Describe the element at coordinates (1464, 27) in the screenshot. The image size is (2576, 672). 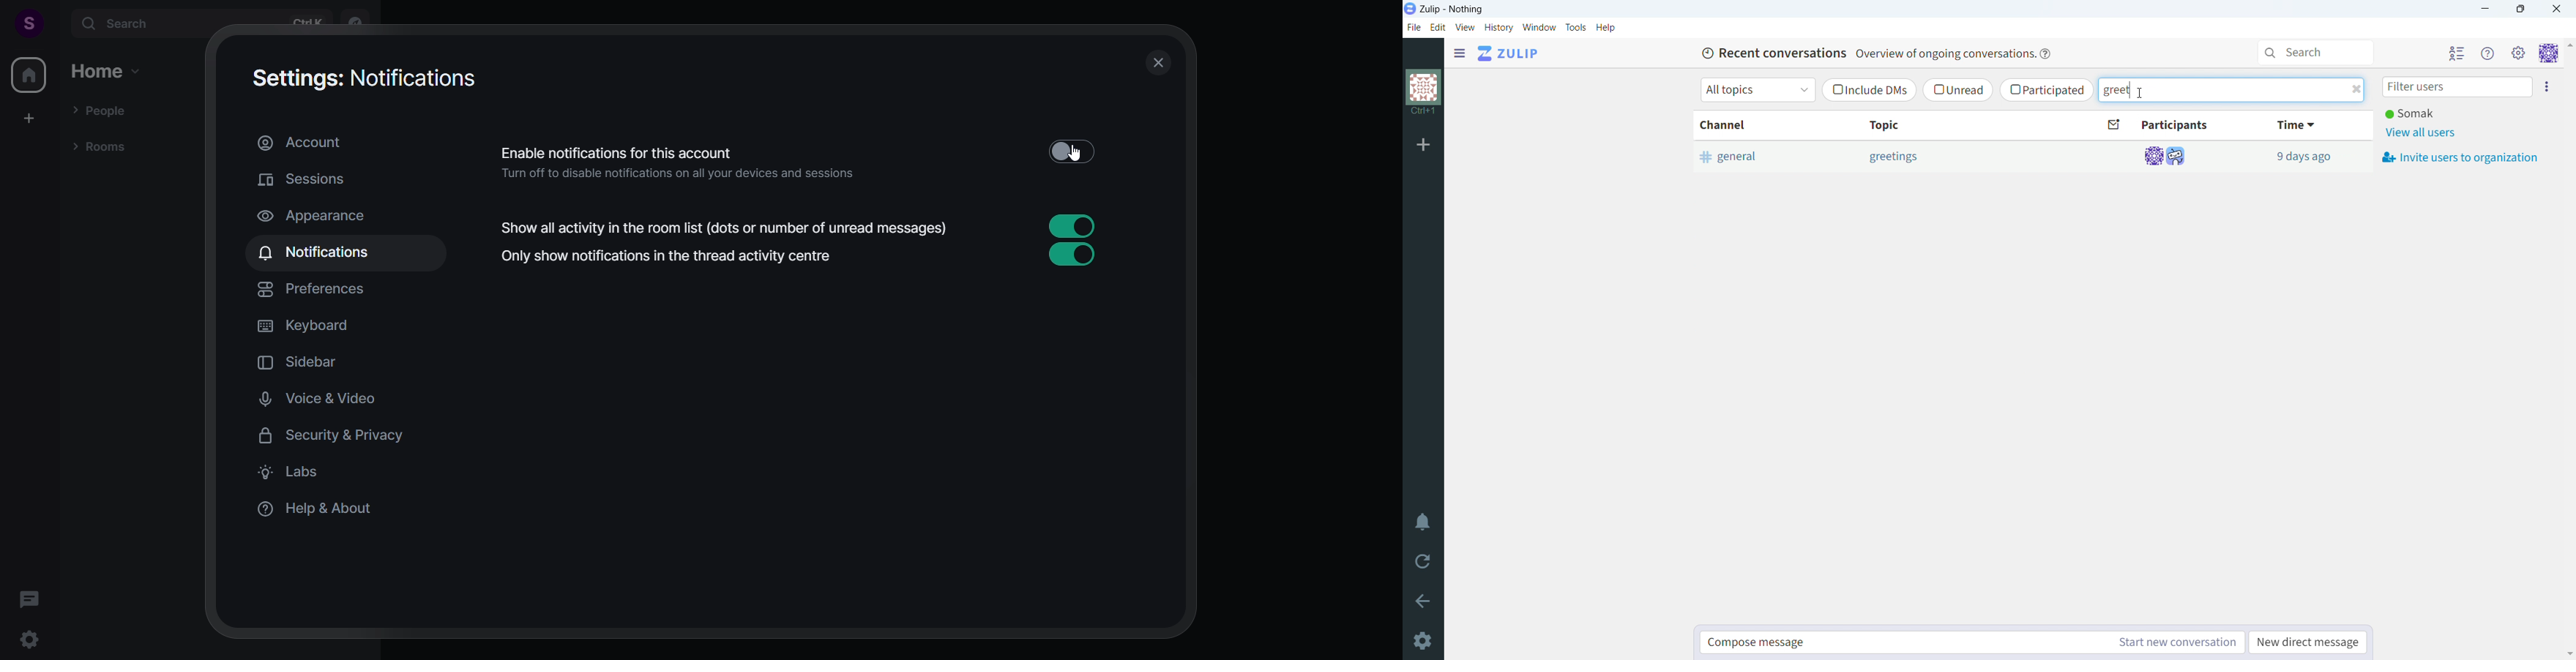
I see `view` at that location.